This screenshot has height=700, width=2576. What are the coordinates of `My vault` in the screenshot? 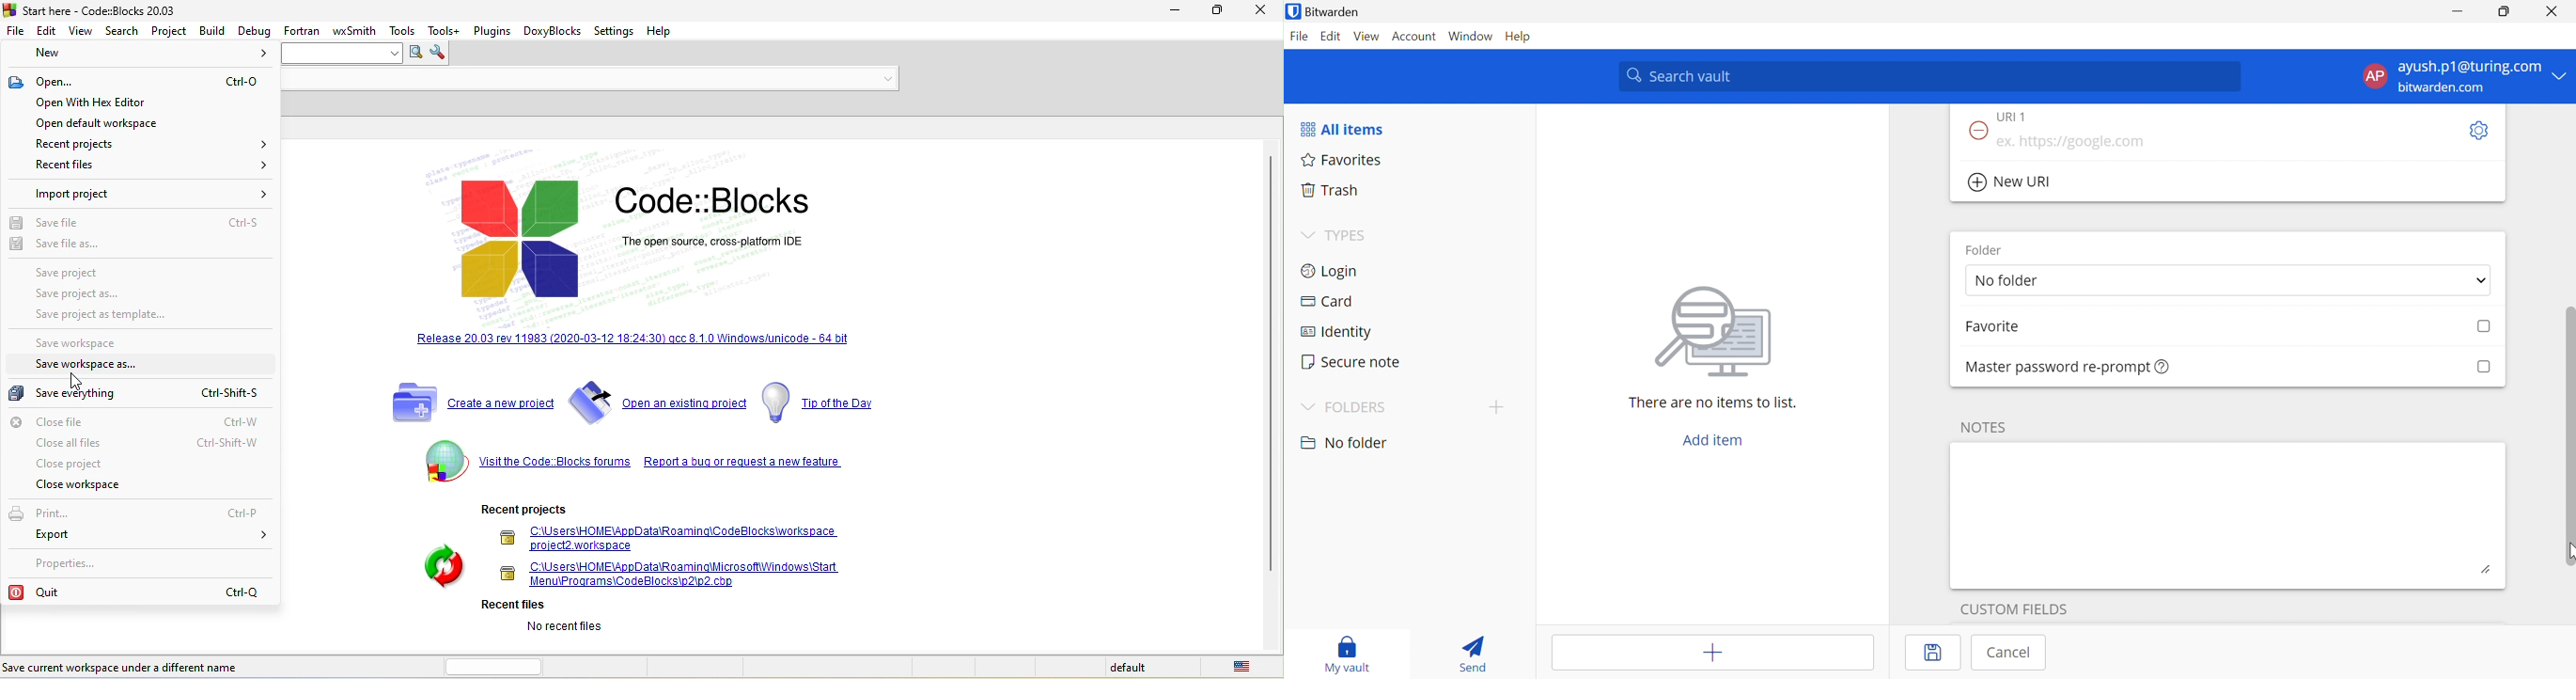 It's located at (1348, 647).